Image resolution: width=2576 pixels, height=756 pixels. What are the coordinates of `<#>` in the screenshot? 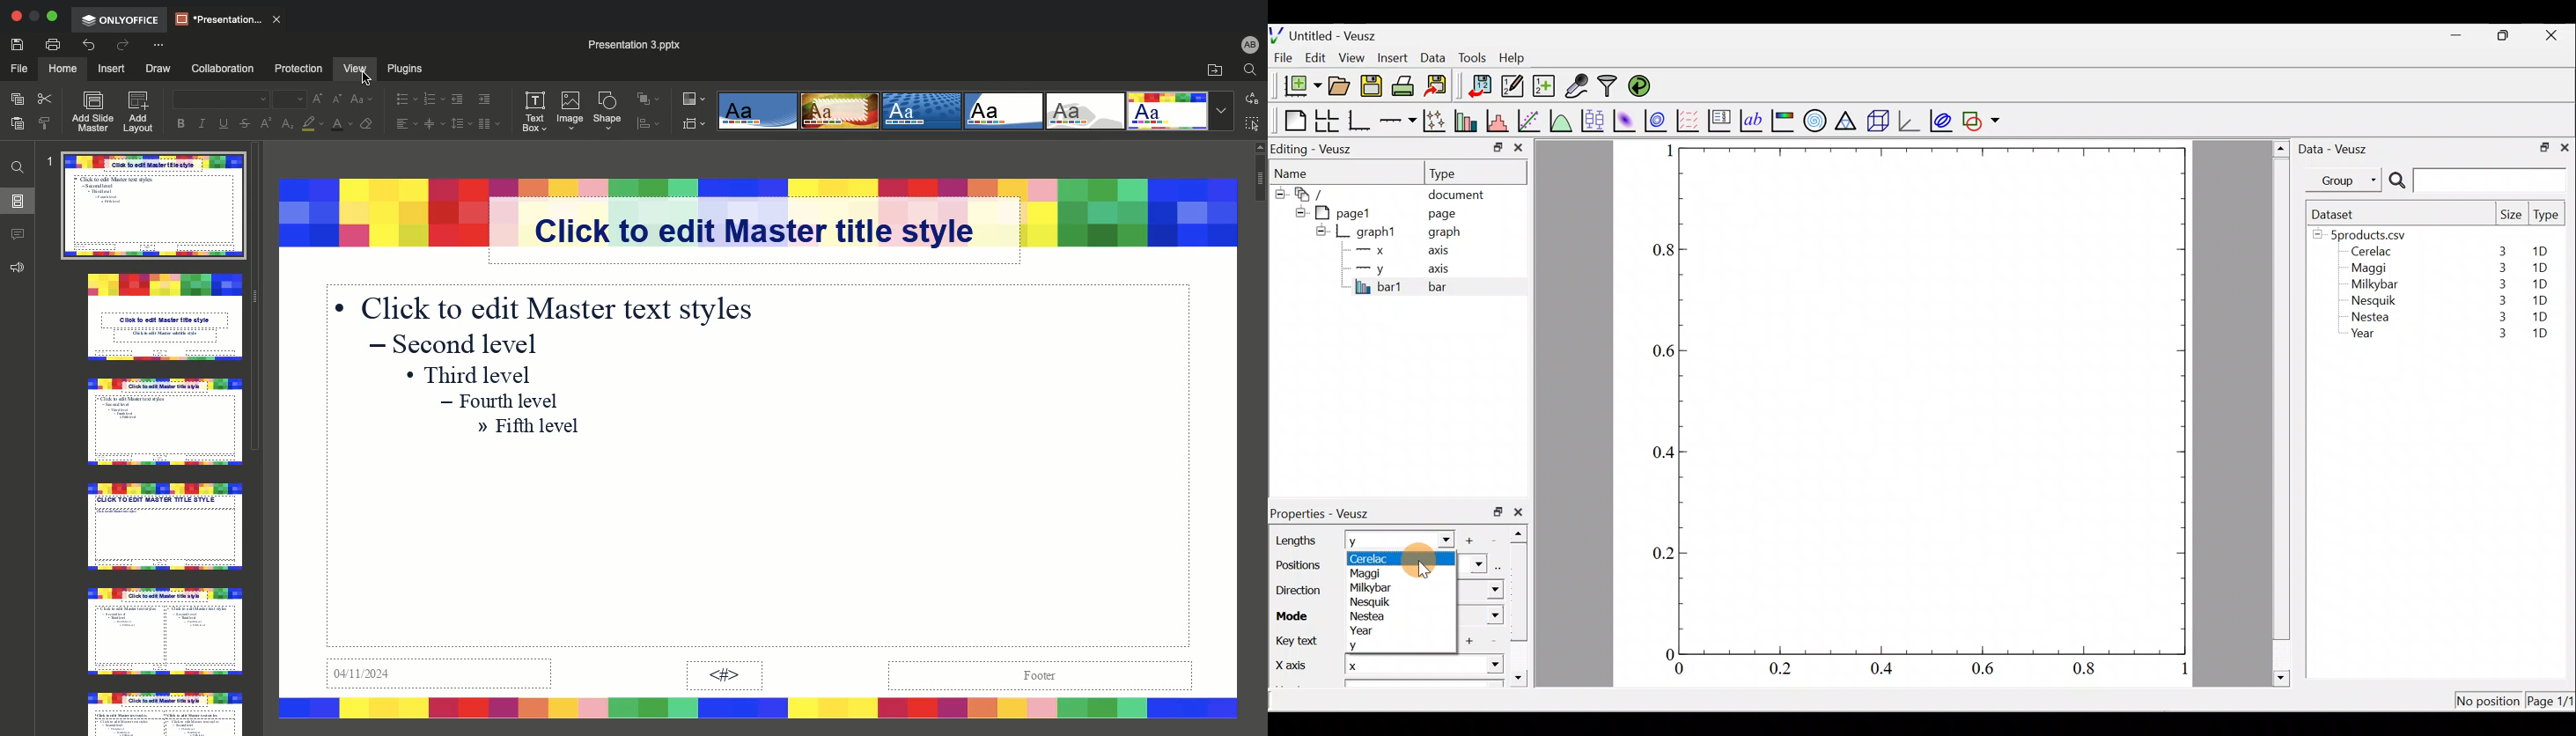 It's located at (724, 676).